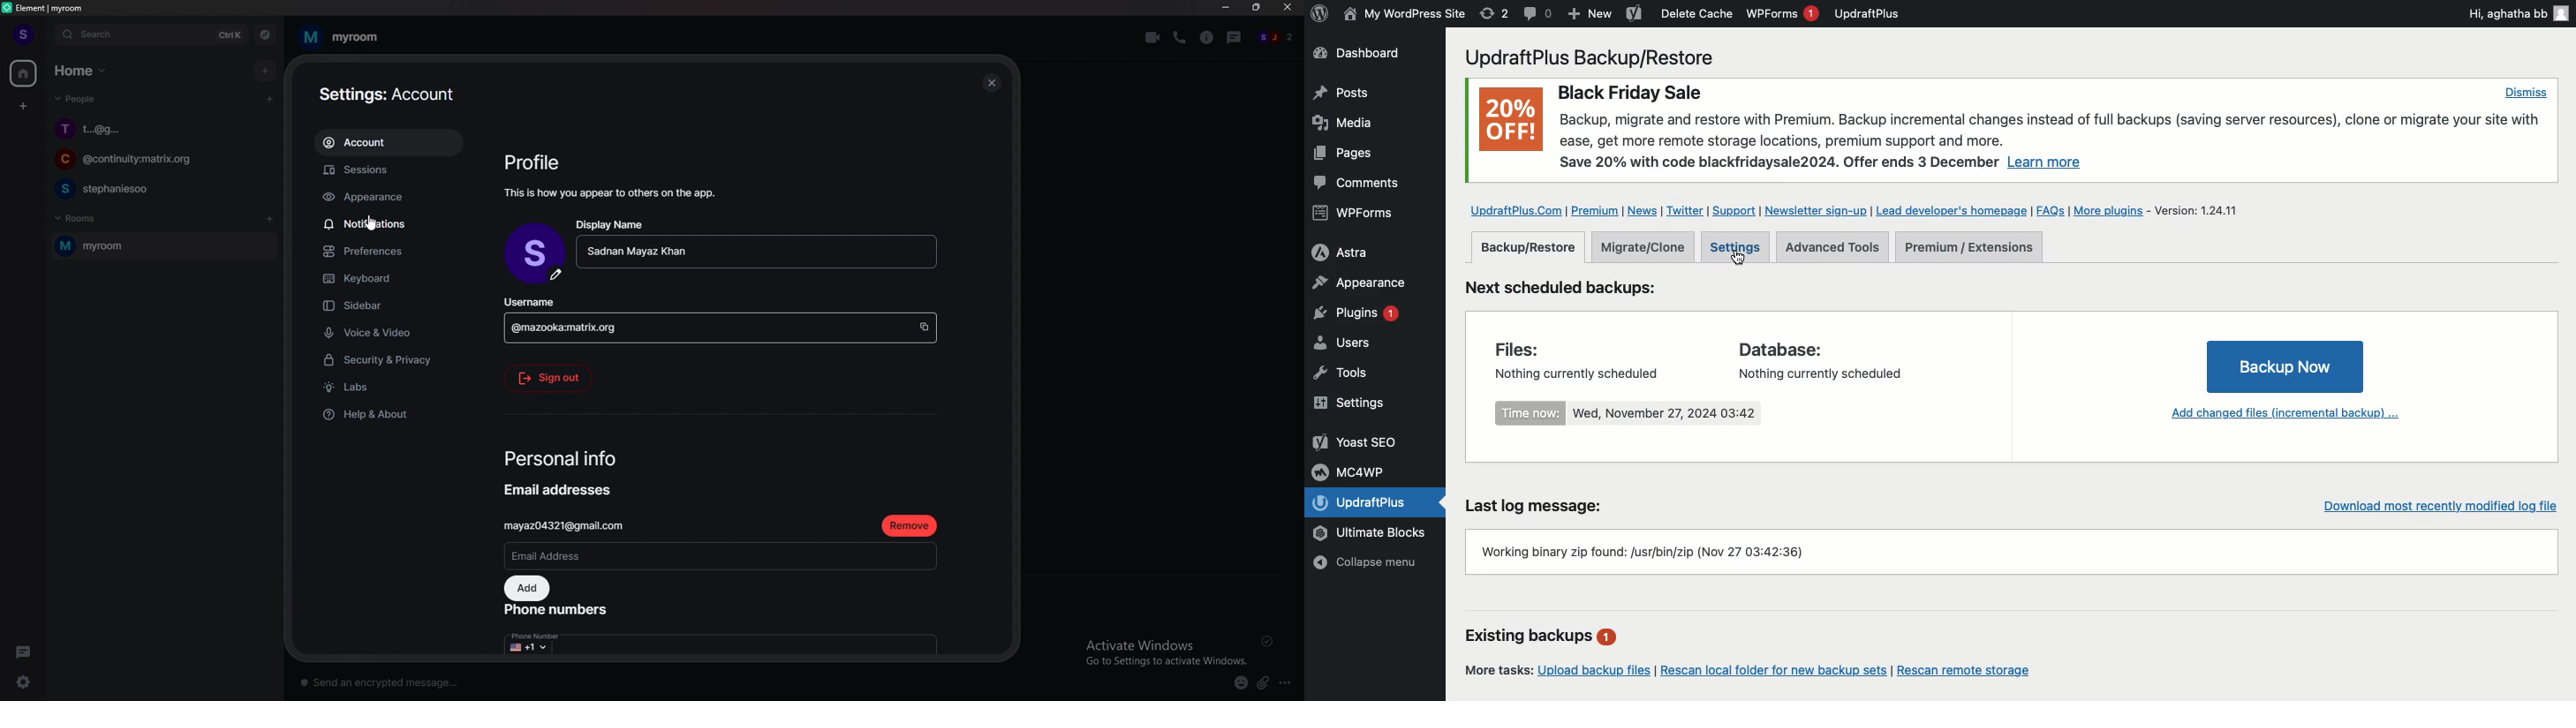  Describe the element at coordinates (1494, 13) in the screenshot. I see `Revision` at that location.